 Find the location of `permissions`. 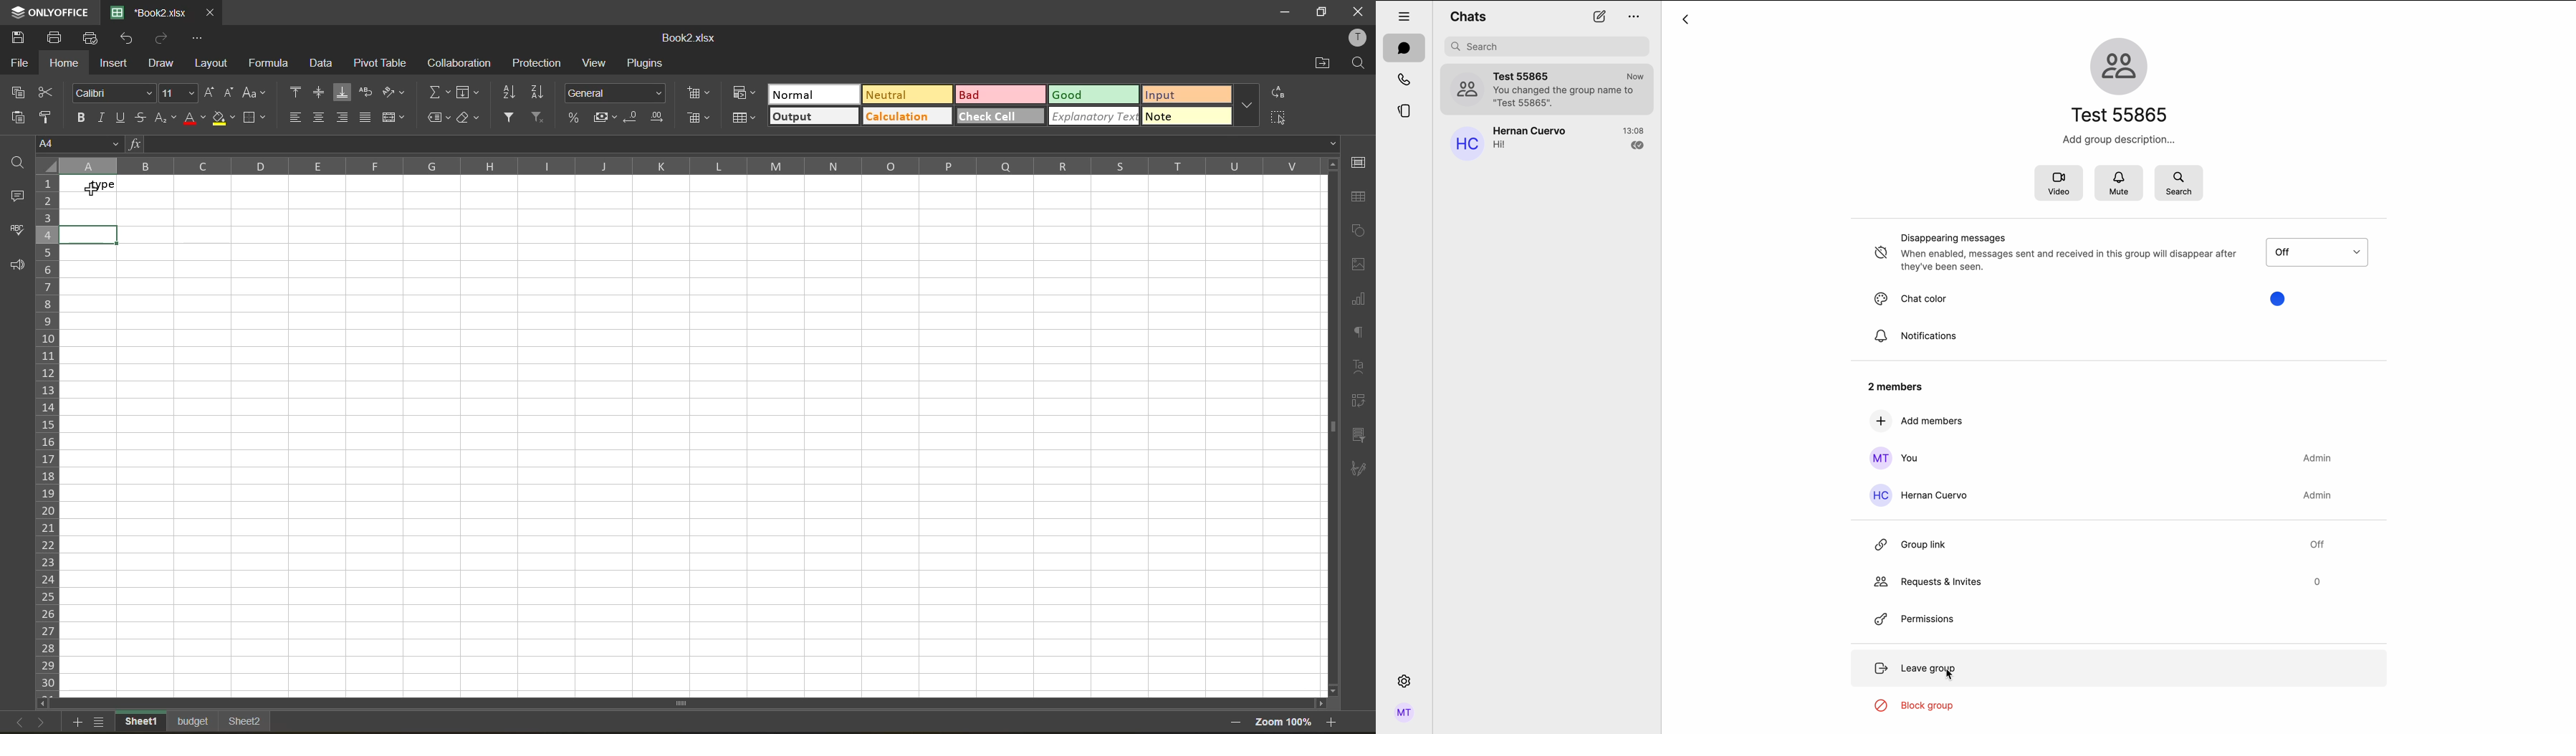

permissions is located at coordinates (1917, 617).